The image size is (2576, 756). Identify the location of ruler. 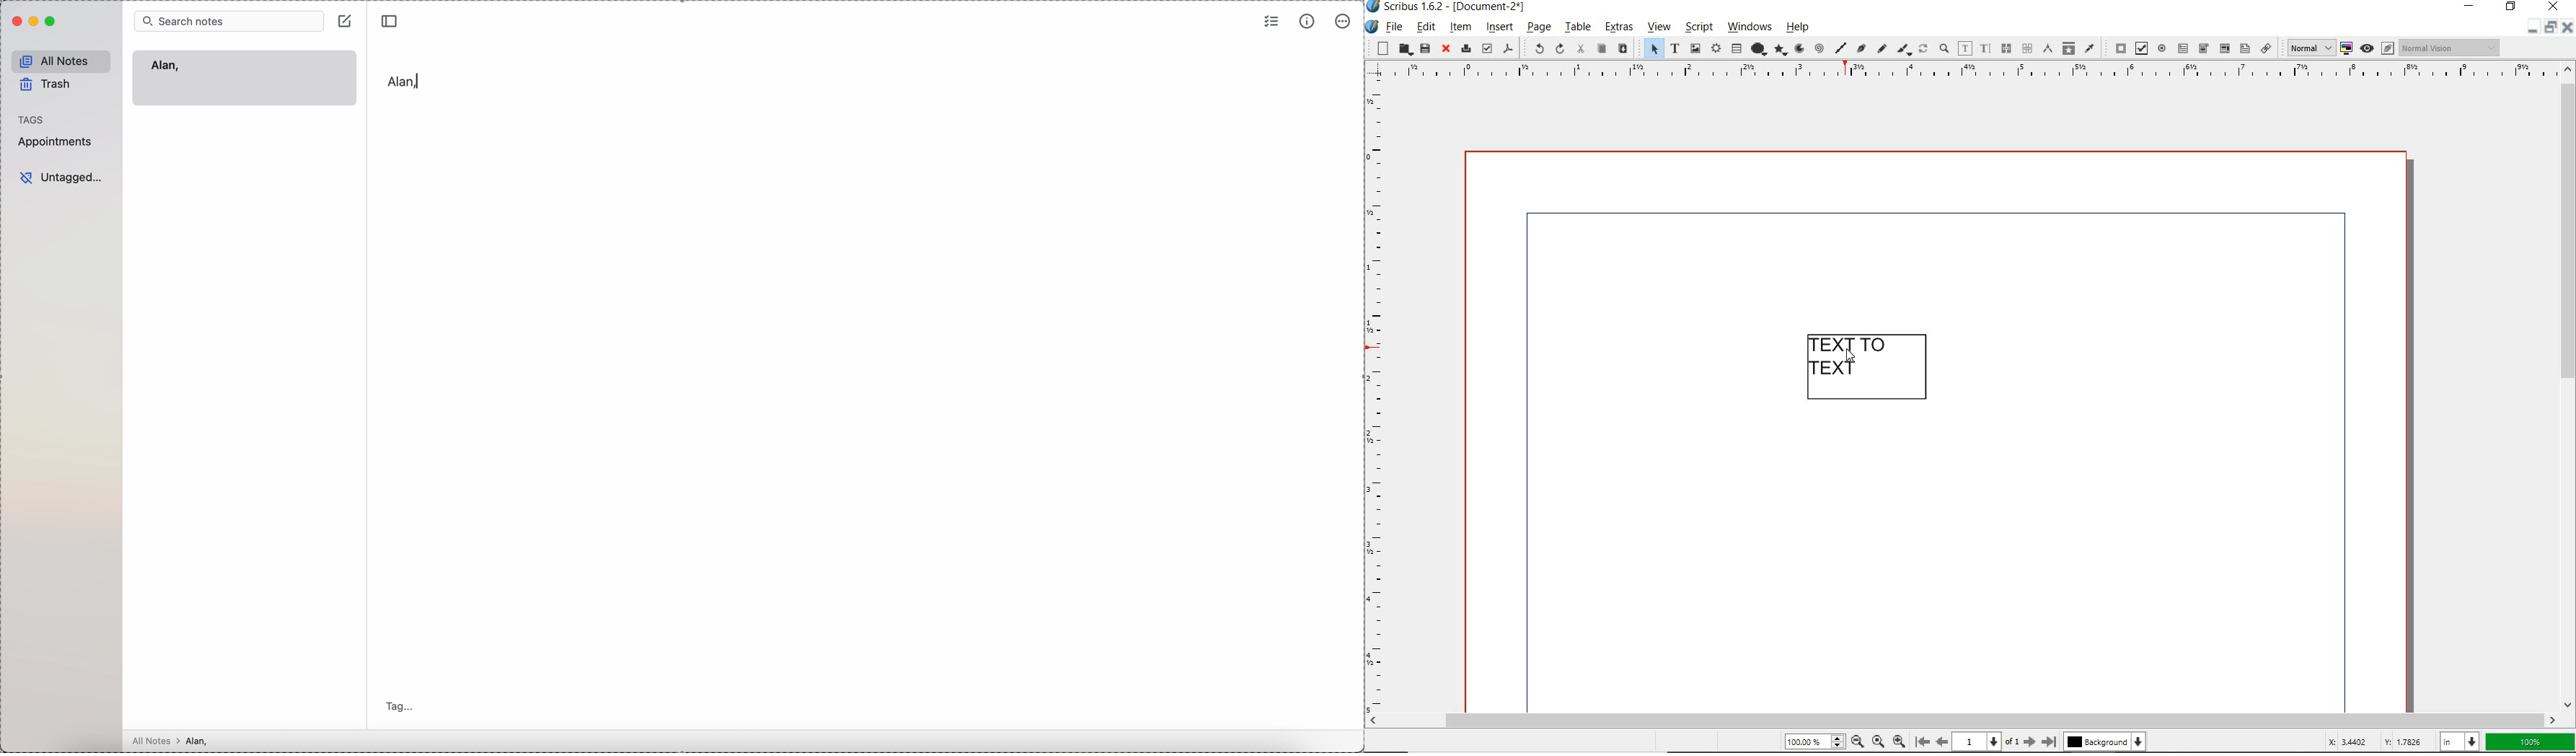
(1379, 400).